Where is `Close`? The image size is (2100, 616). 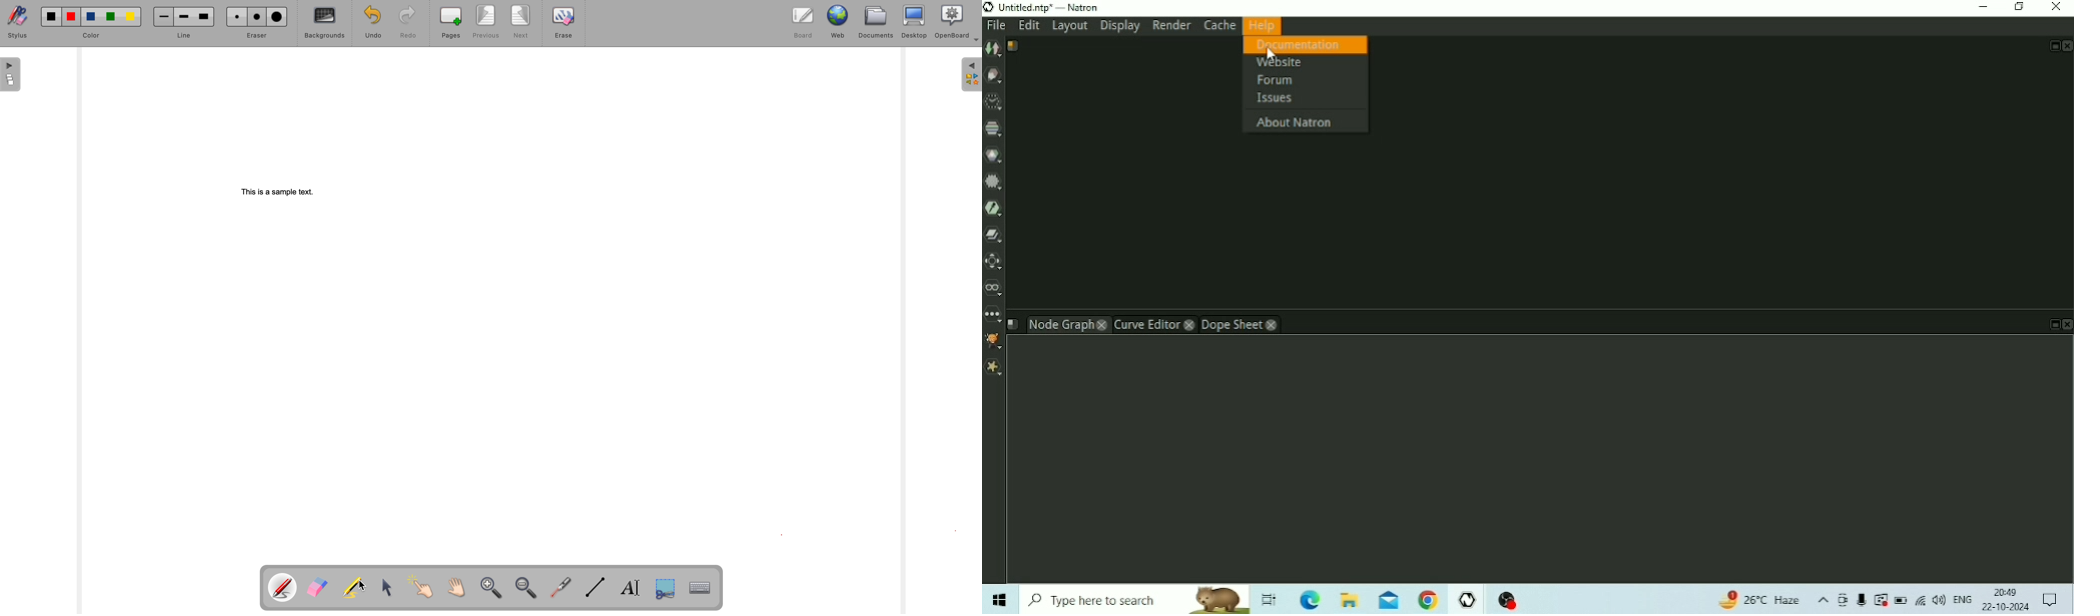
Close is located at coordinates (2056, 7).